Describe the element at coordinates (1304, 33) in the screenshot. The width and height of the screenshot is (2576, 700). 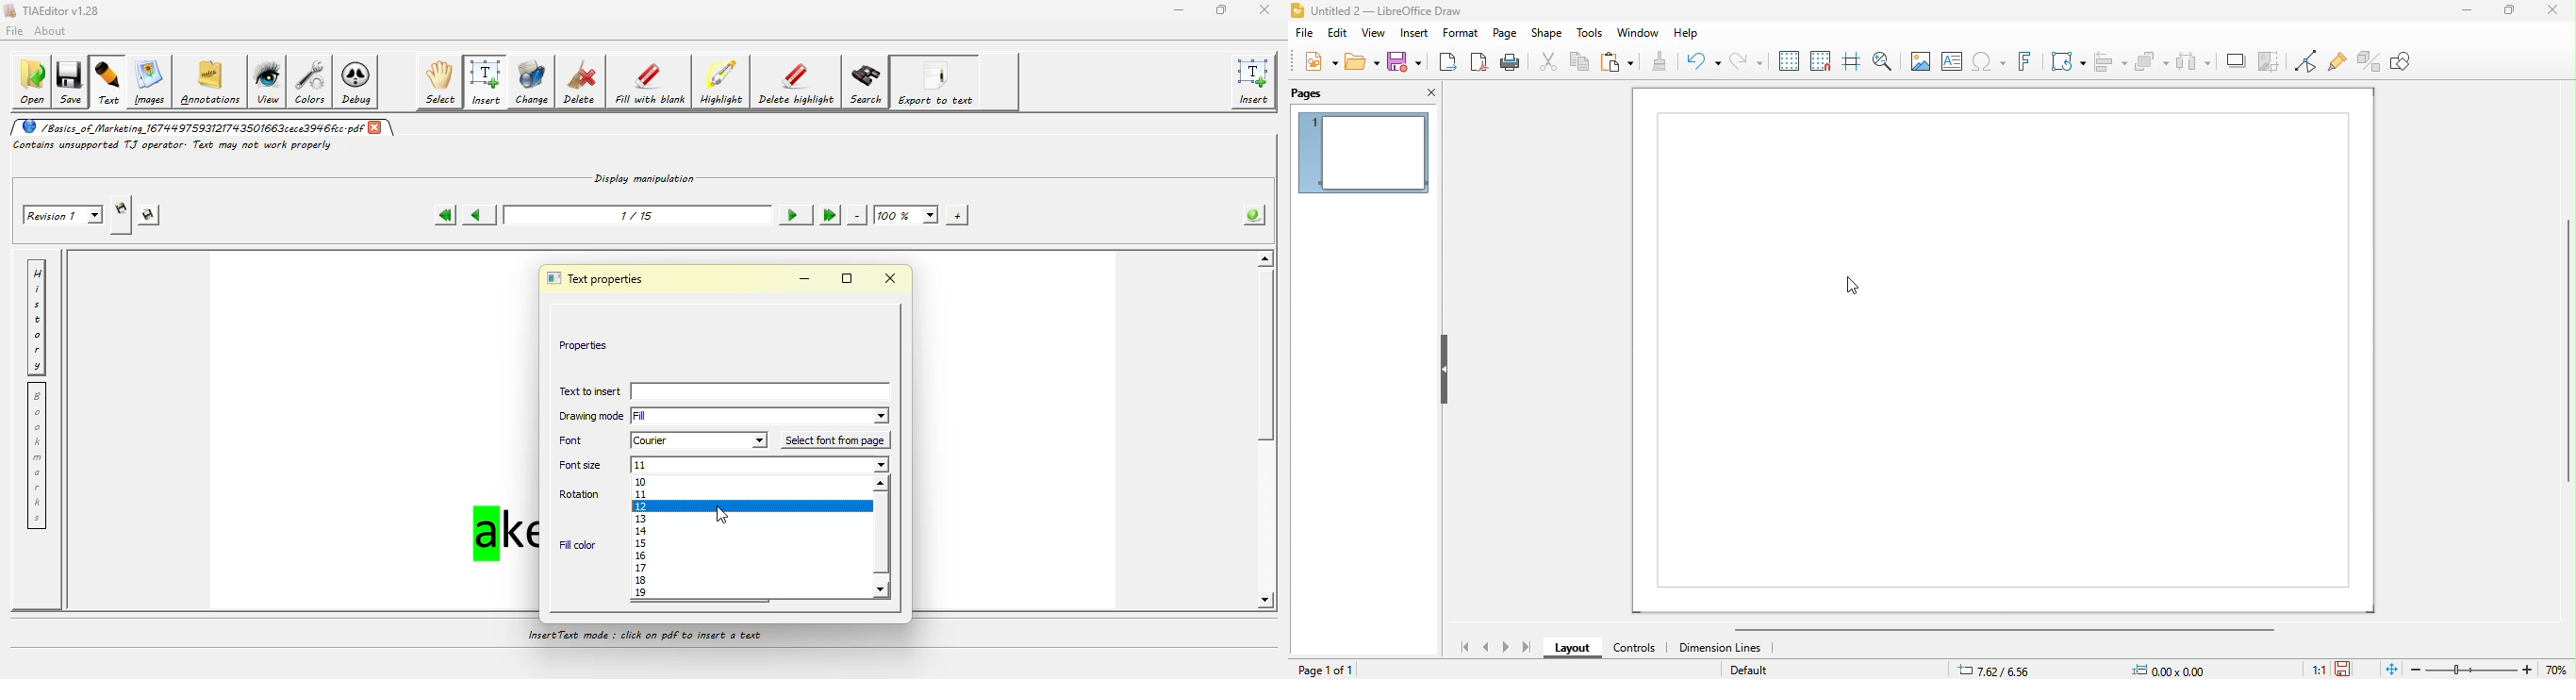
I see `file` at that location.